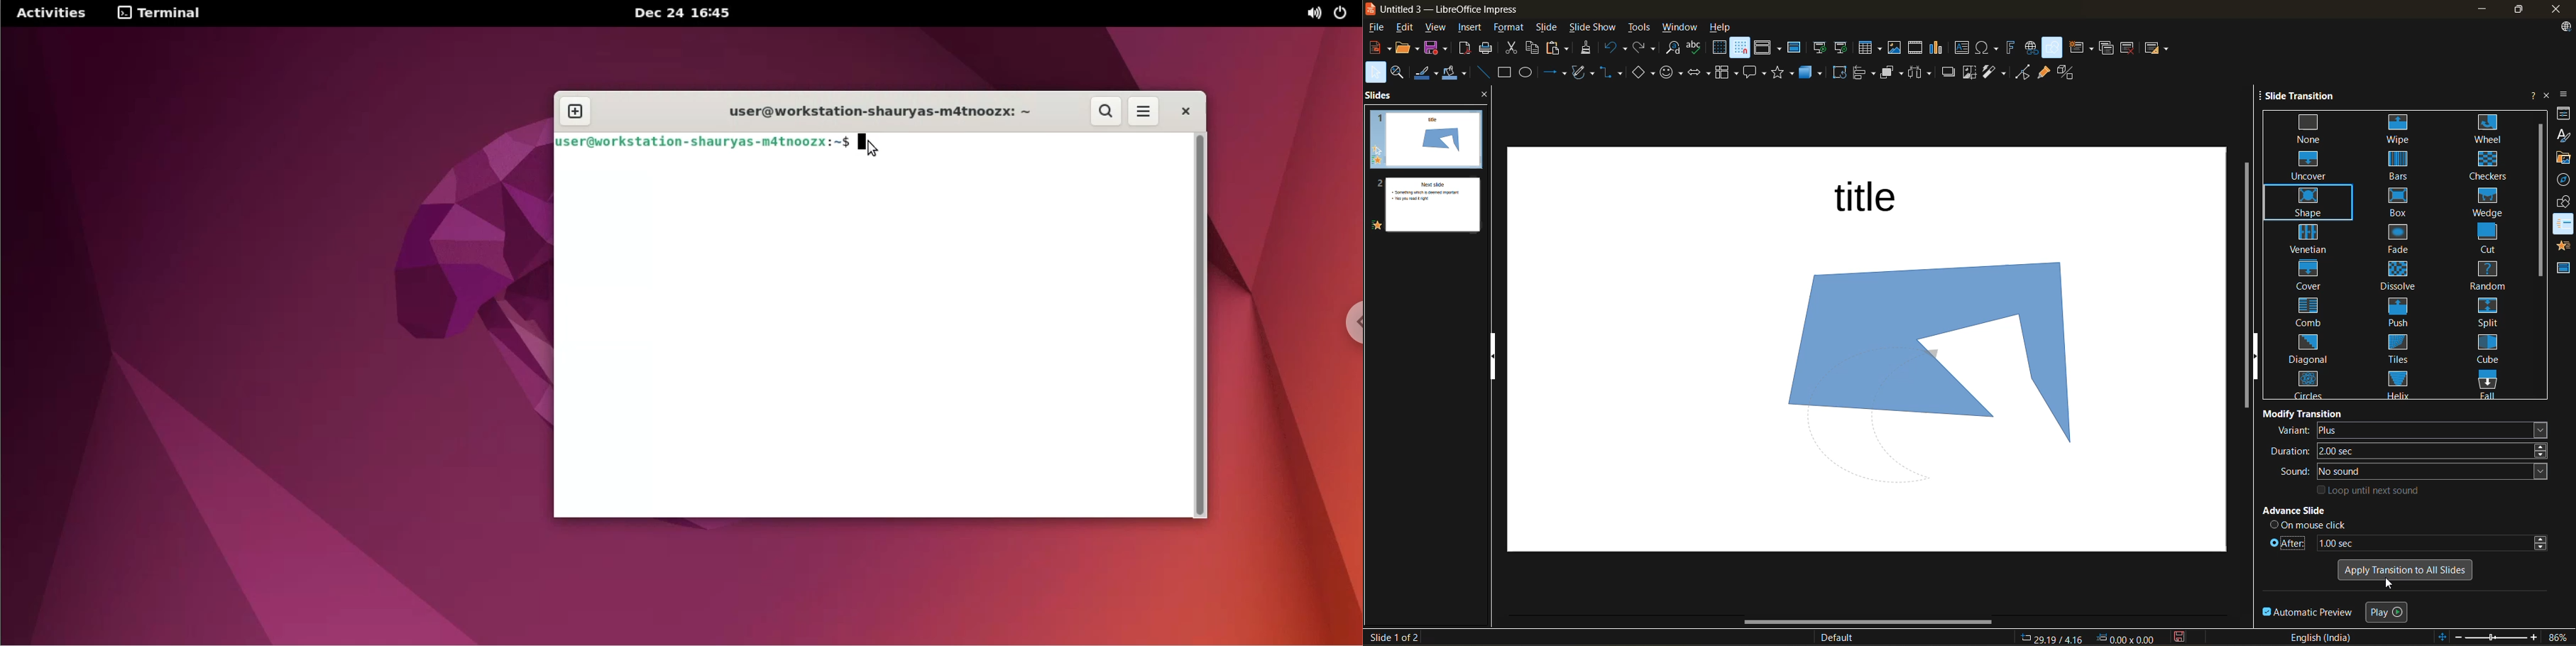  Describe the element at coordinates (1453, 9) in the screenshot. I see `file name and app name` at that location.